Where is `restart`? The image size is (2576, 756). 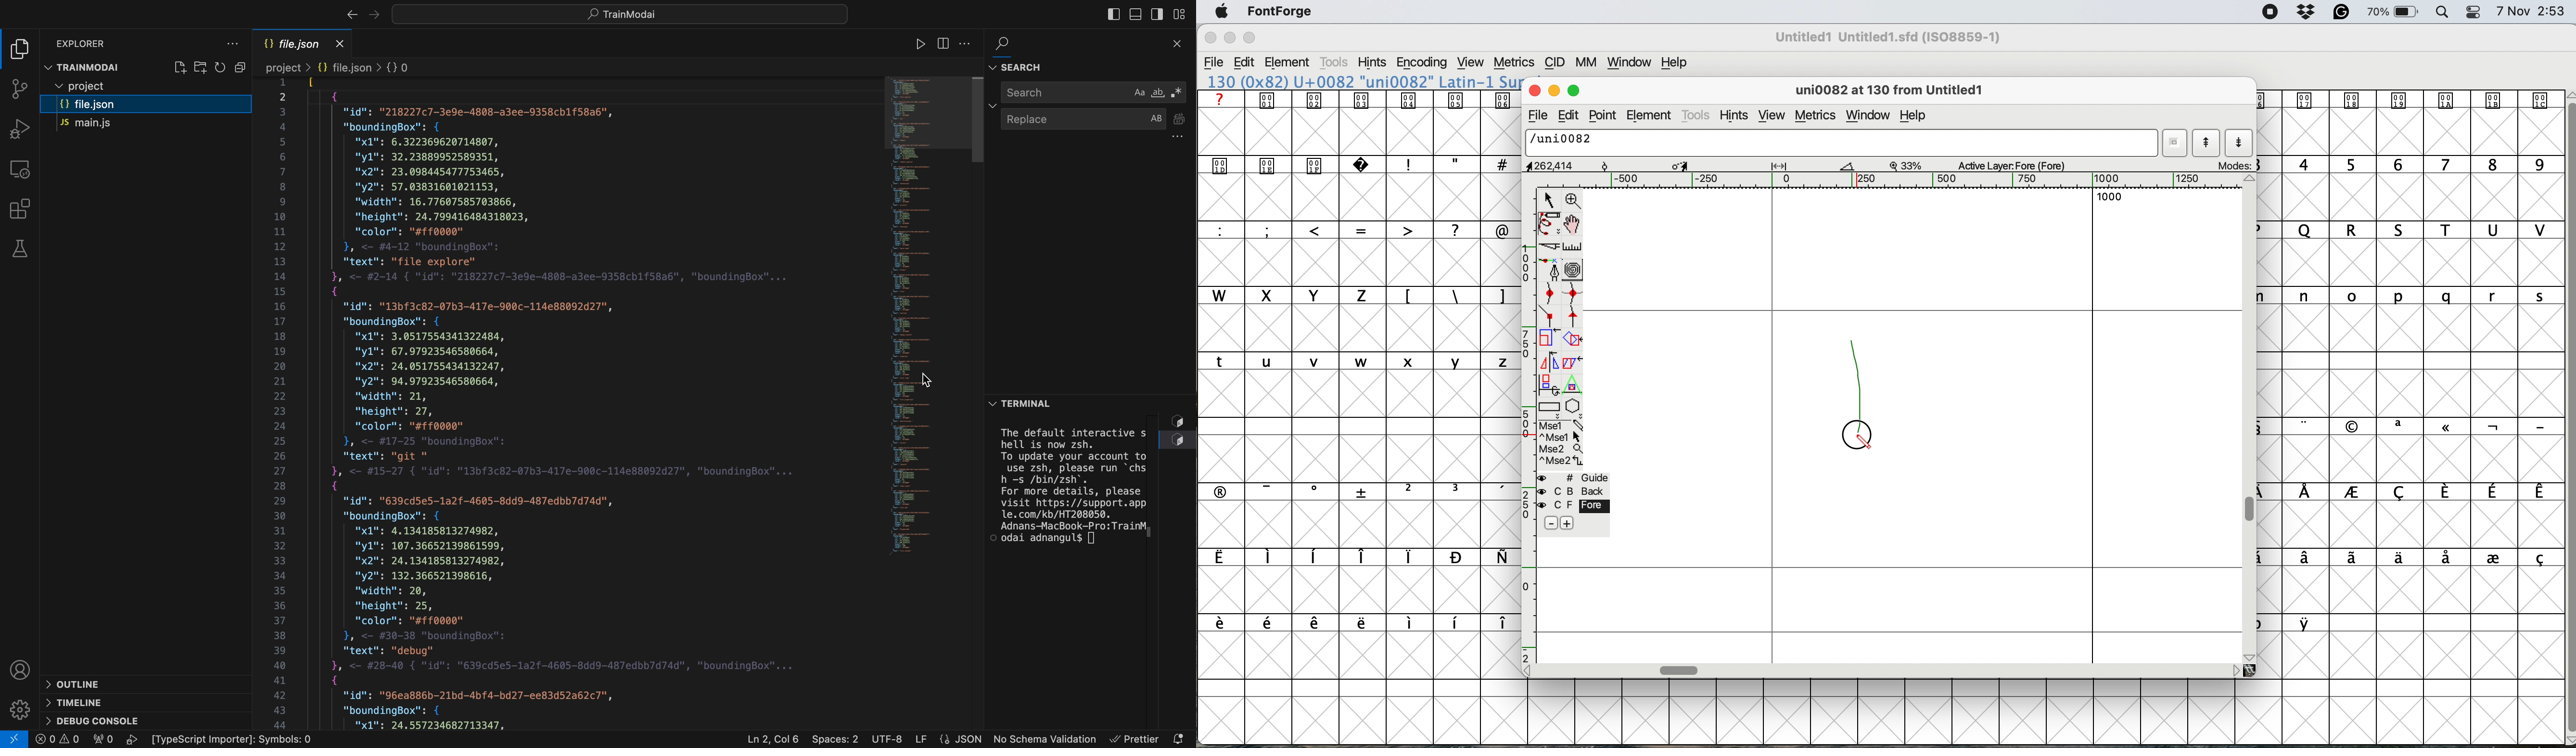 restart is located at coordinates (221, 67).